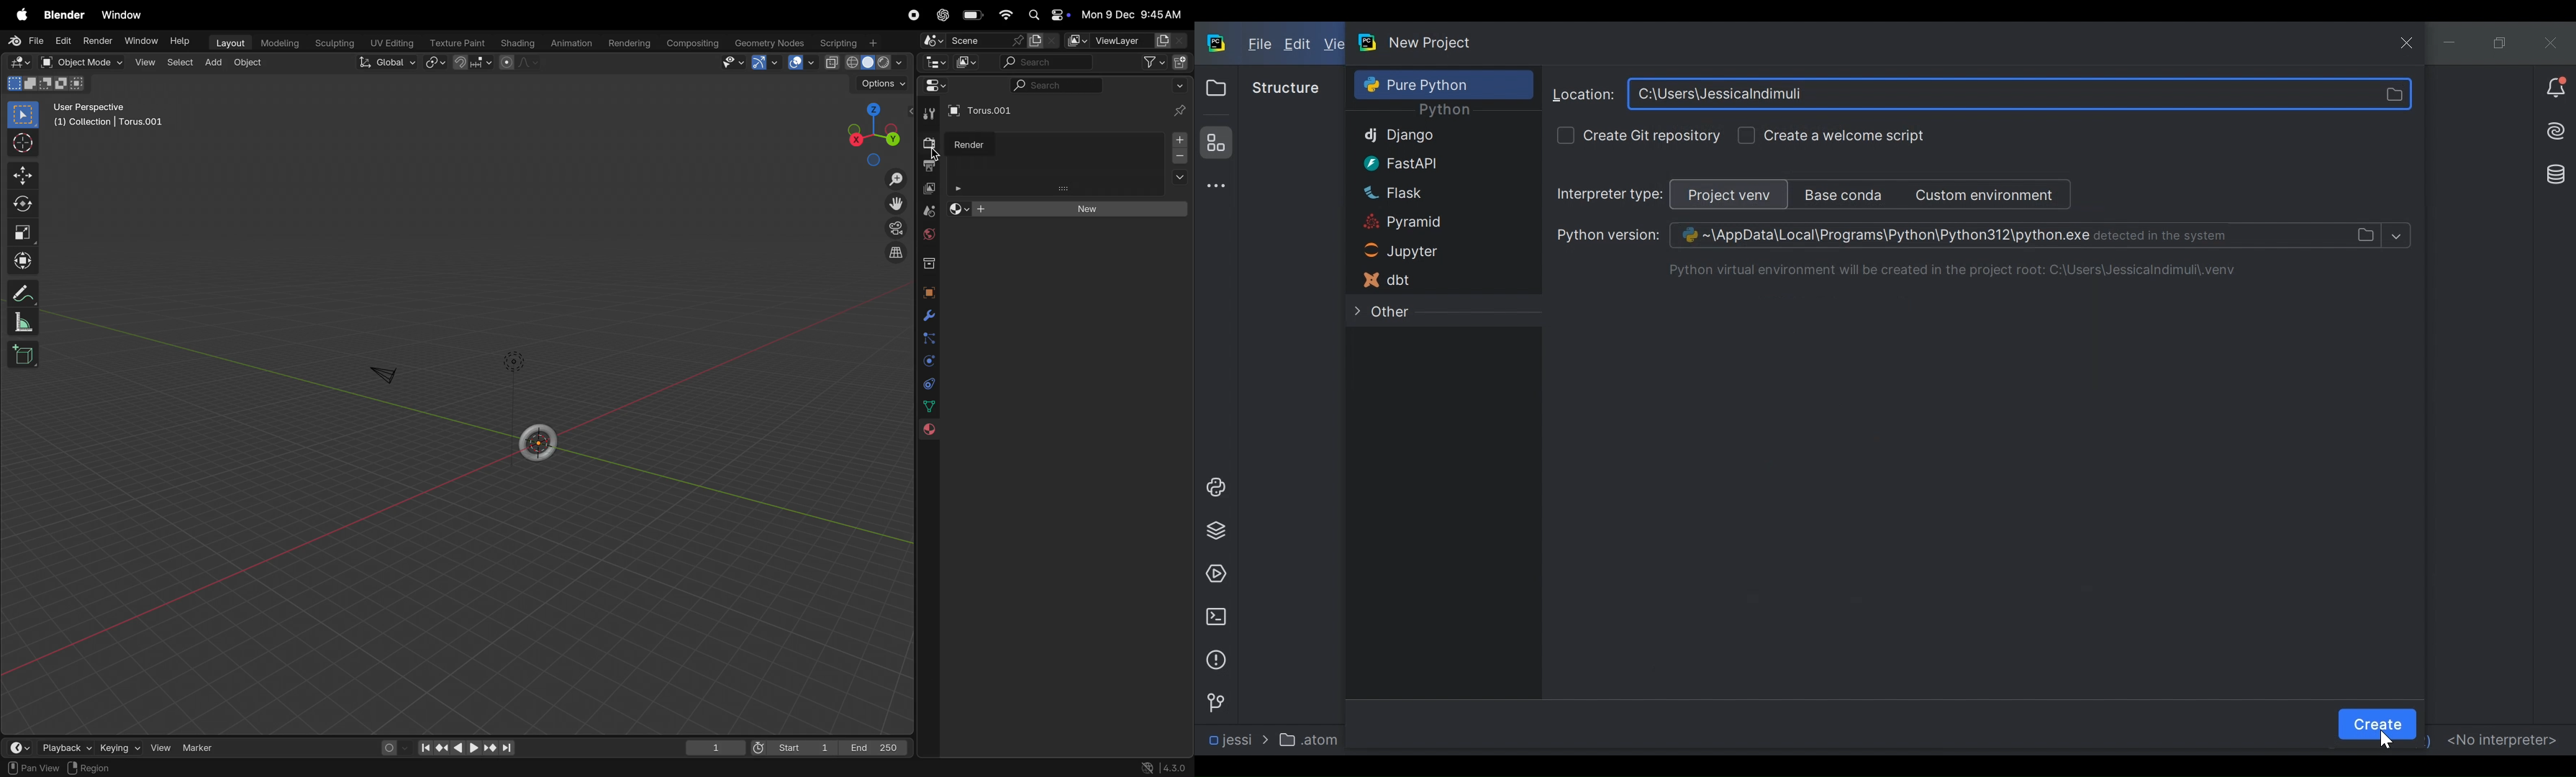 This screenshot has height=784, width=2576. What do you see at coordinates (928, 316) in the screenshot?
I see `modifiers` at bounding box center [928, 316].